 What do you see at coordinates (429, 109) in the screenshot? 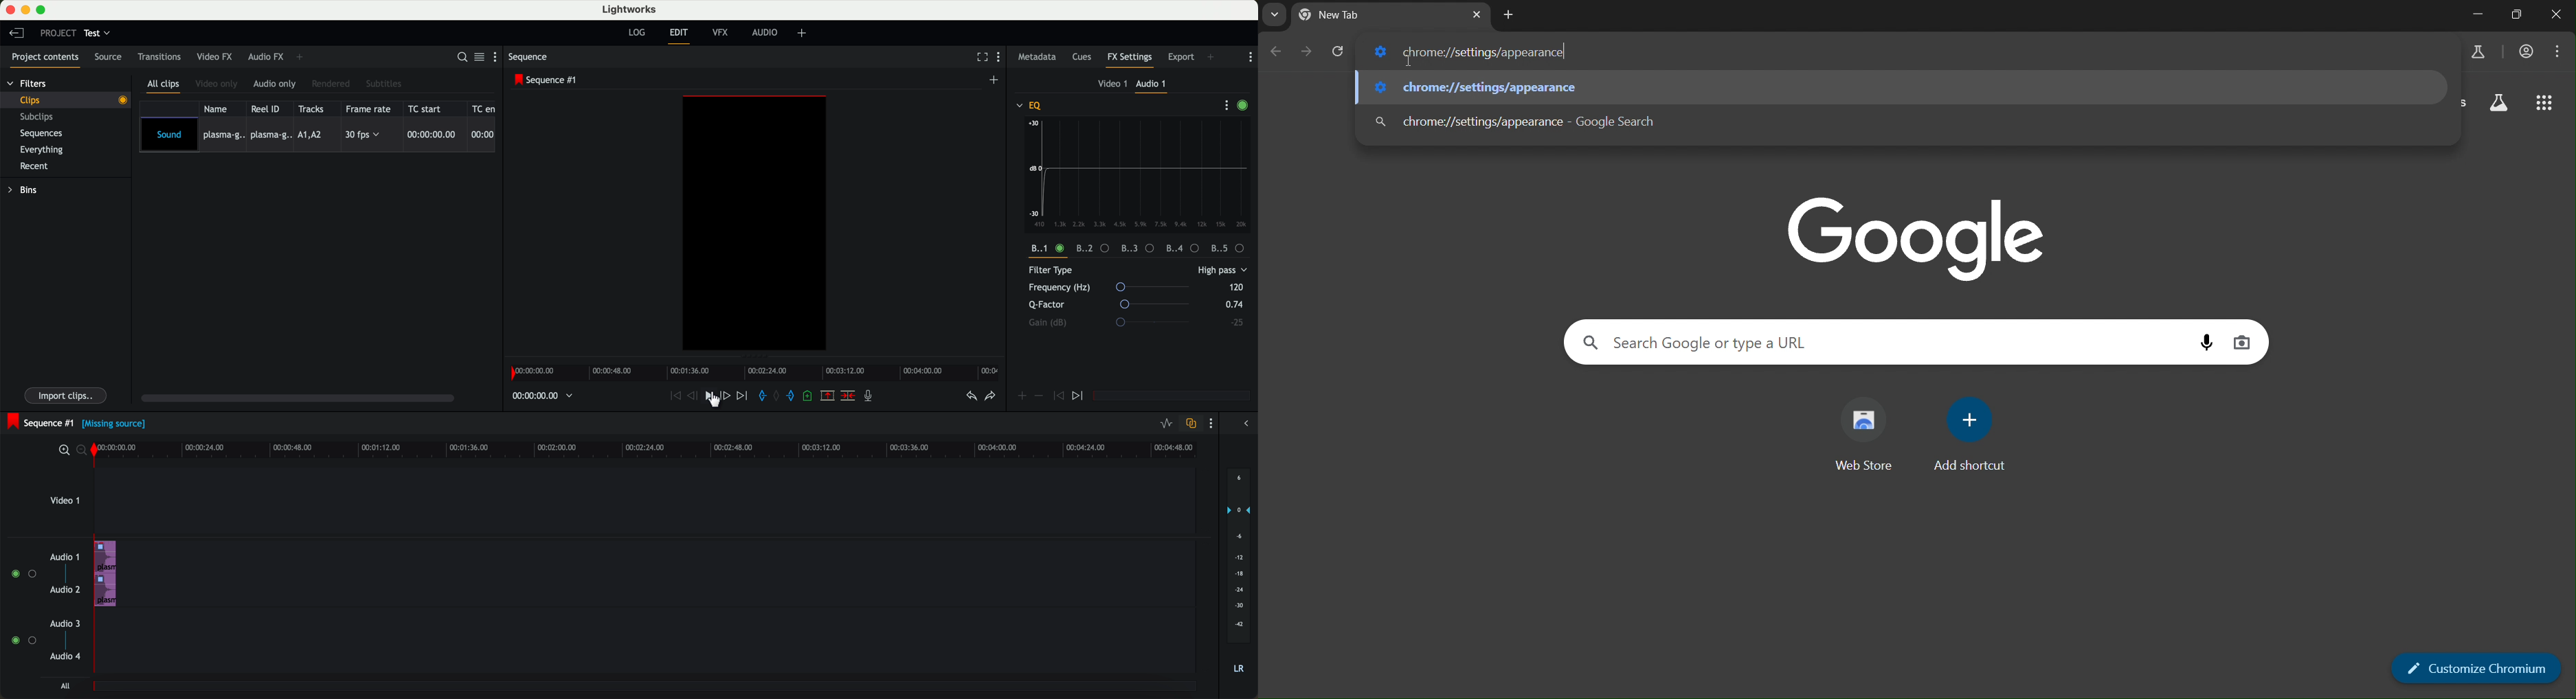
I see `TC start` at bounding box center [429, 109].